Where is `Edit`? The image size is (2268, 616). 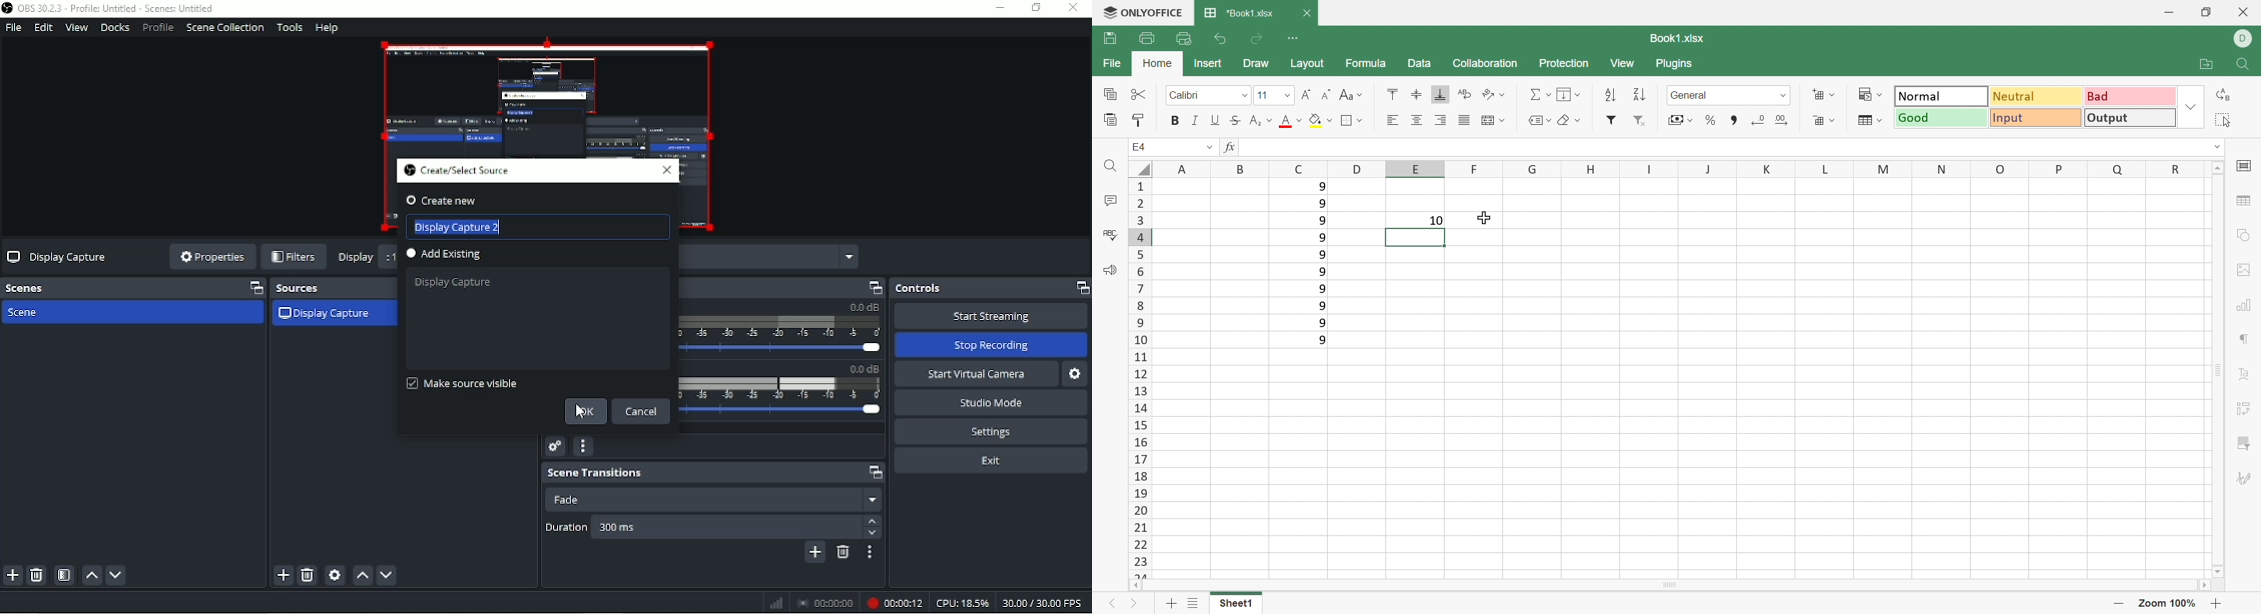 Edit is located at coordinates (43, 27).